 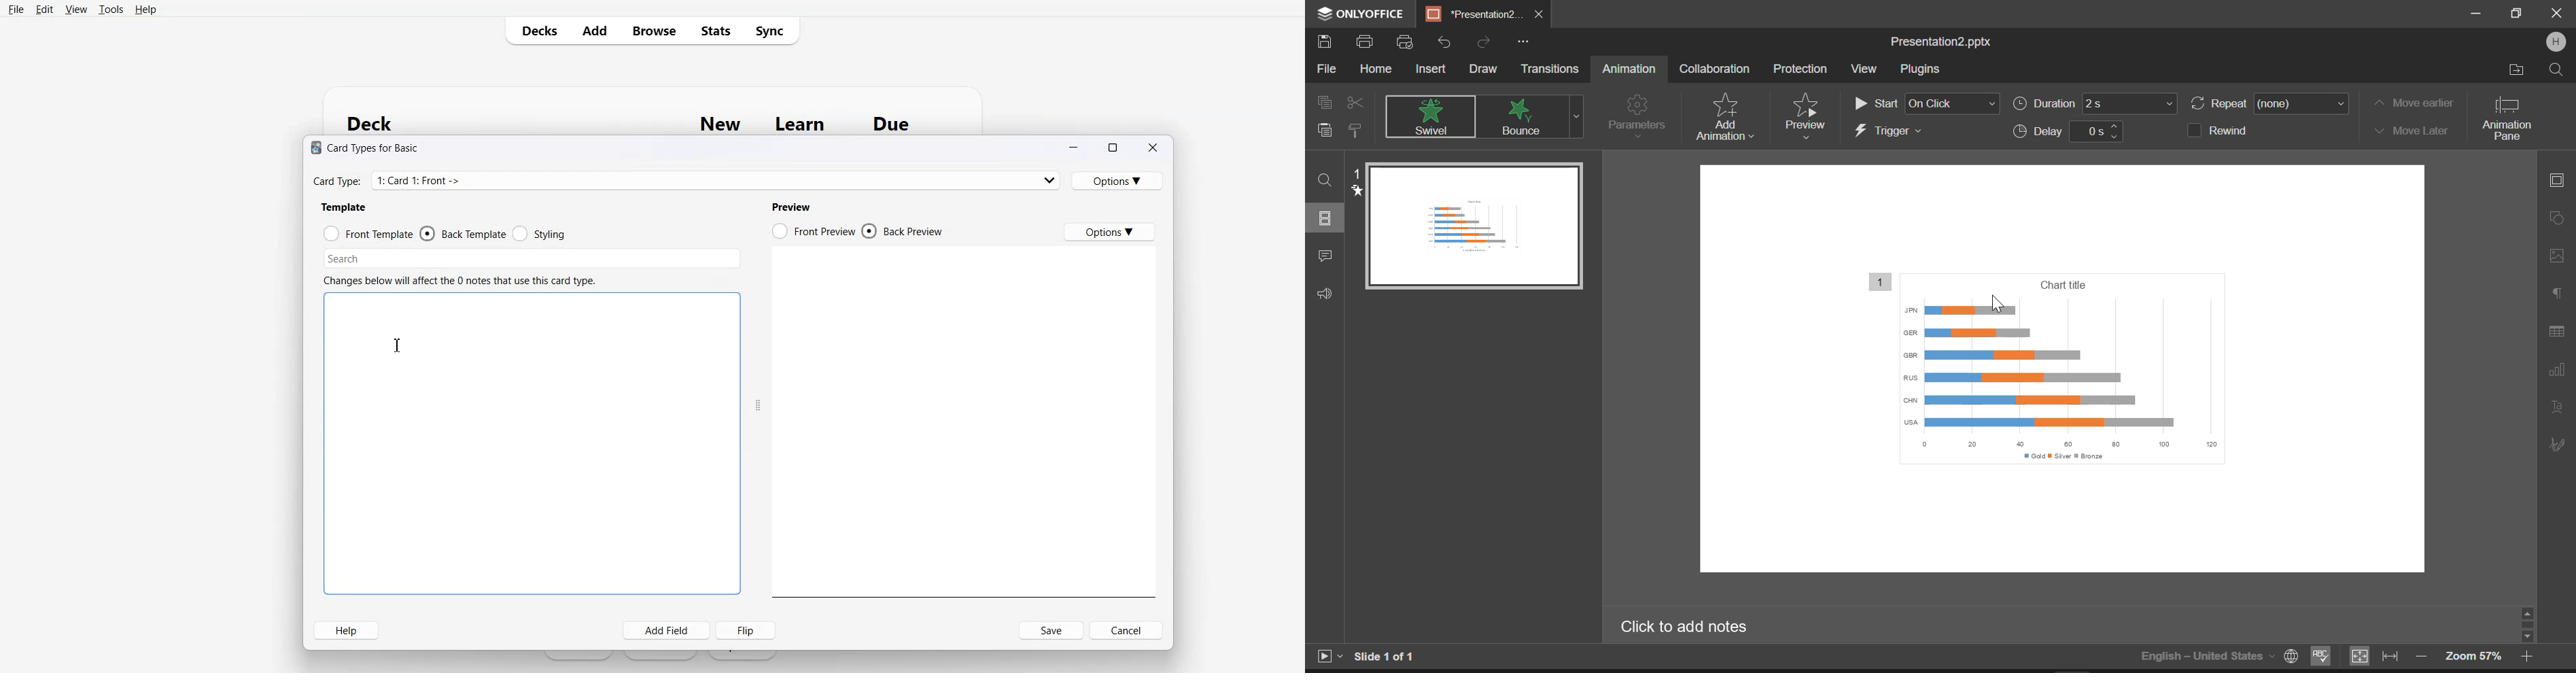 What do you see at coordinates (1324, 294) in the screenshot?
I see `Feedback & Support` at bounding box center [1324, 294].